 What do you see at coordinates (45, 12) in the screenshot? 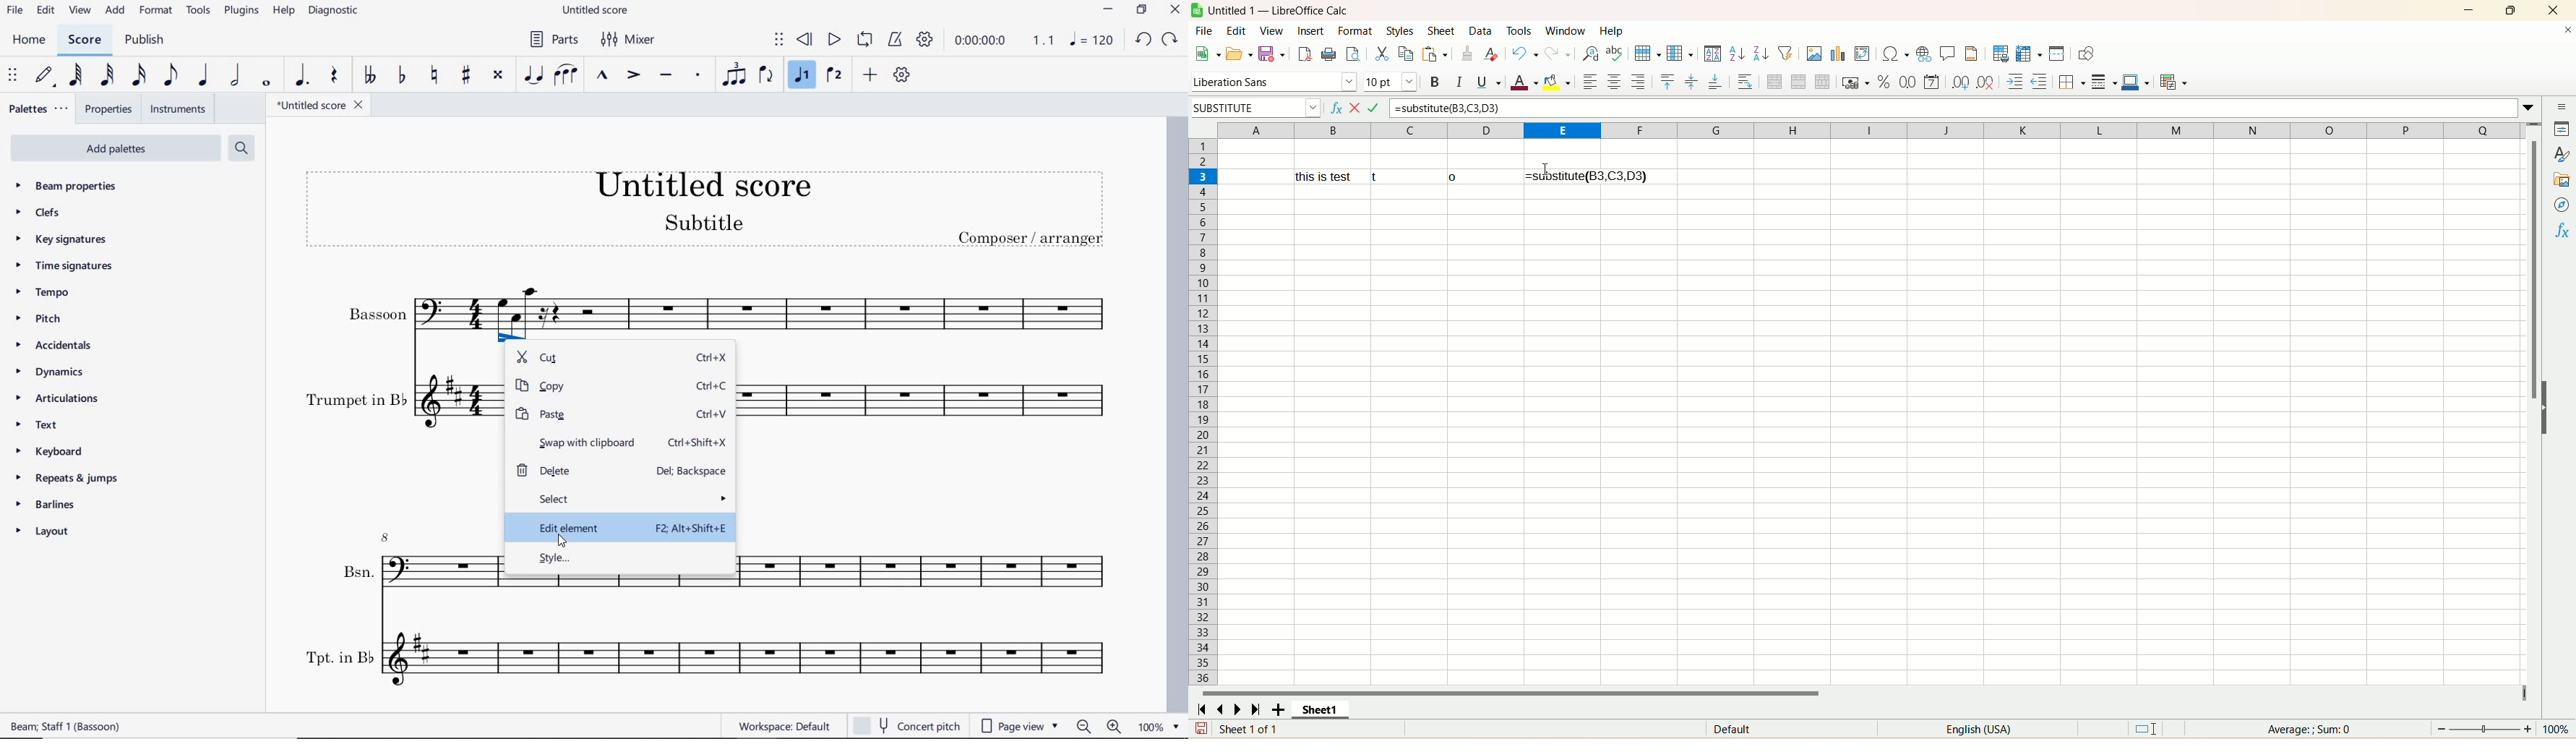
I see `edit` at bounding box center [45, 12].